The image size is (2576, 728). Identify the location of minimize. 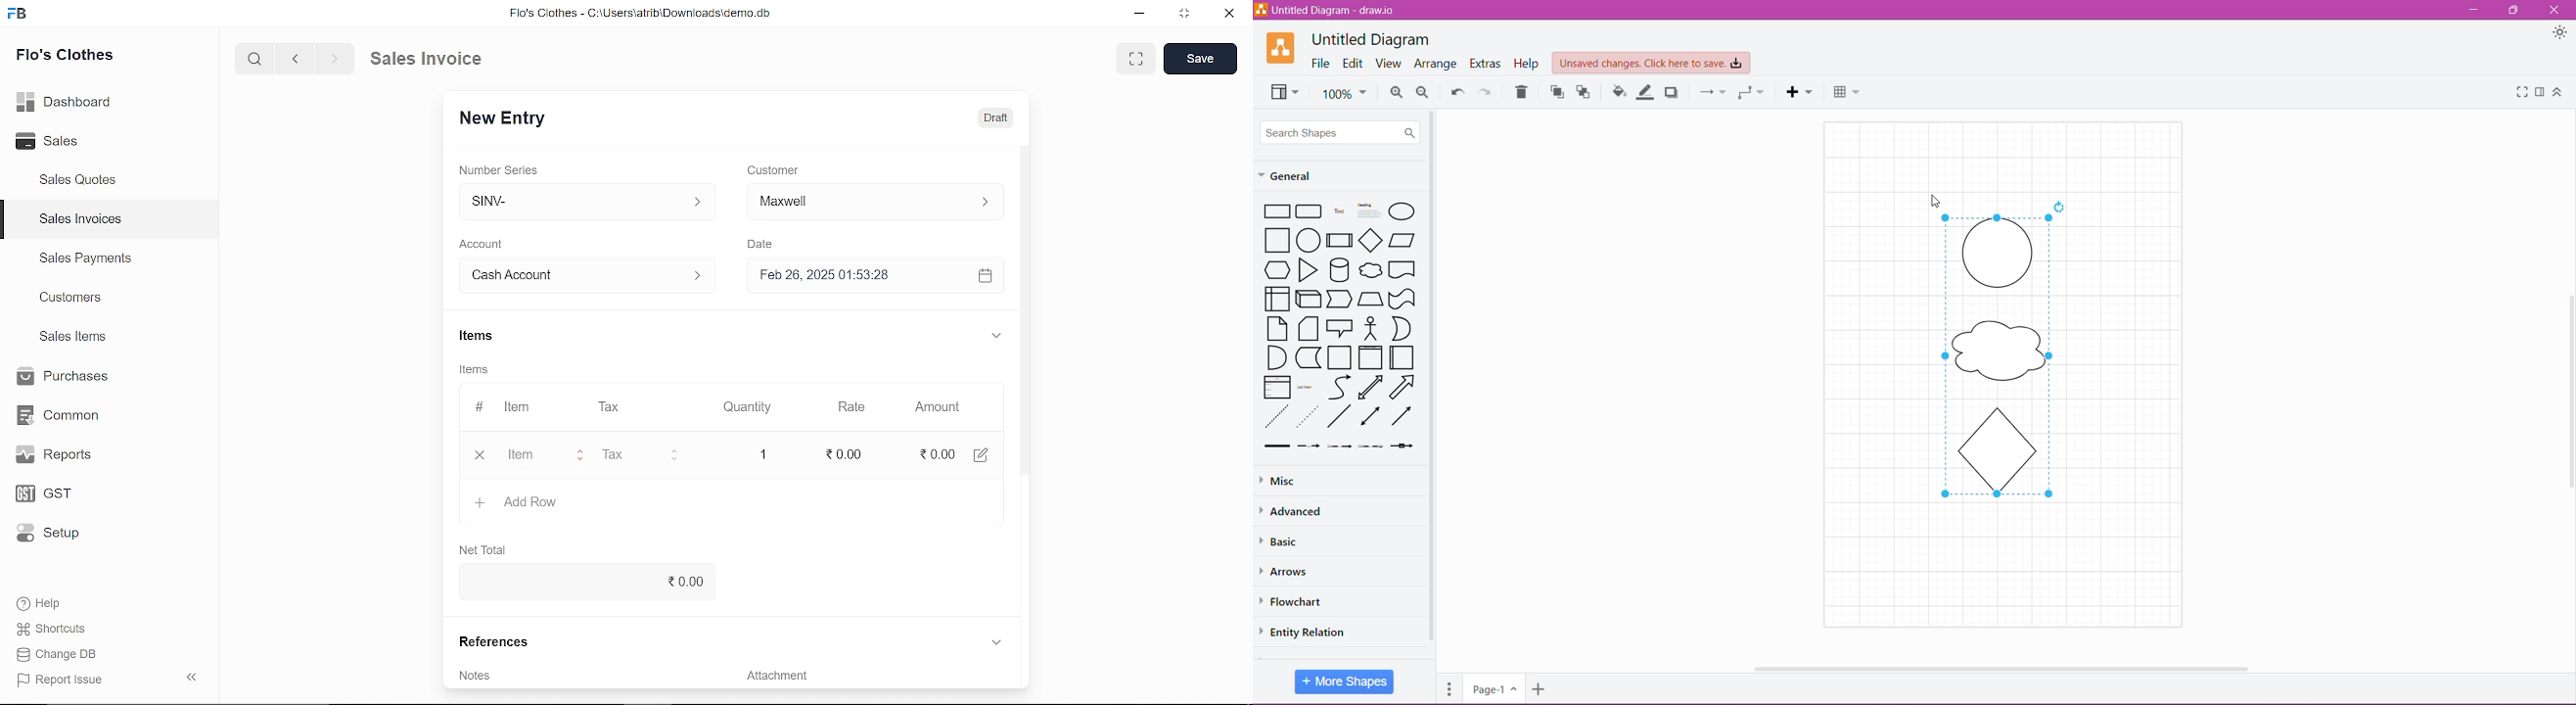
(1141, 16).